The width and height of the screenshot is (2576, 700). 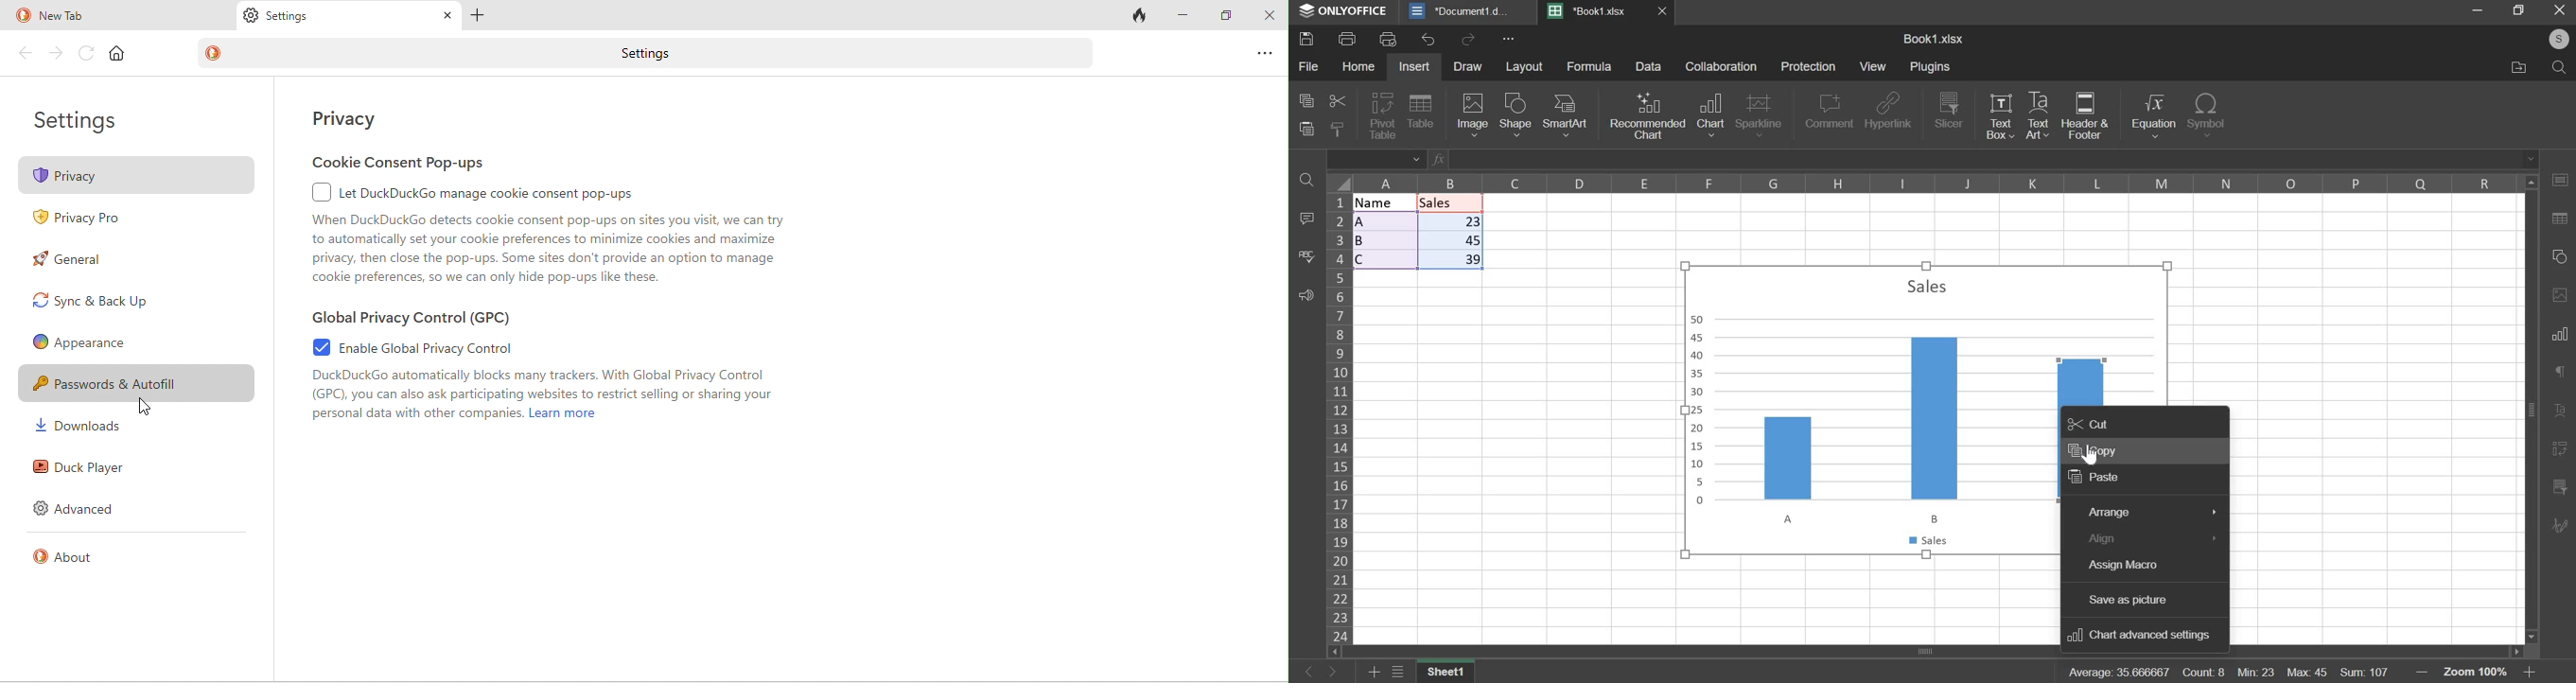 What do you see at coordinates (550, 250) in the screenshot?
I see `when duckduck go detects cookie consent pop ups on sites you visit we can try to  automatically set your cookie preferences to minimize cookies and maximize privacy ,then close the pop ups . some sites don't provide an option to manage cookie preferences, so we can only hide pop ups like these.` at bounding box center [550, 250].